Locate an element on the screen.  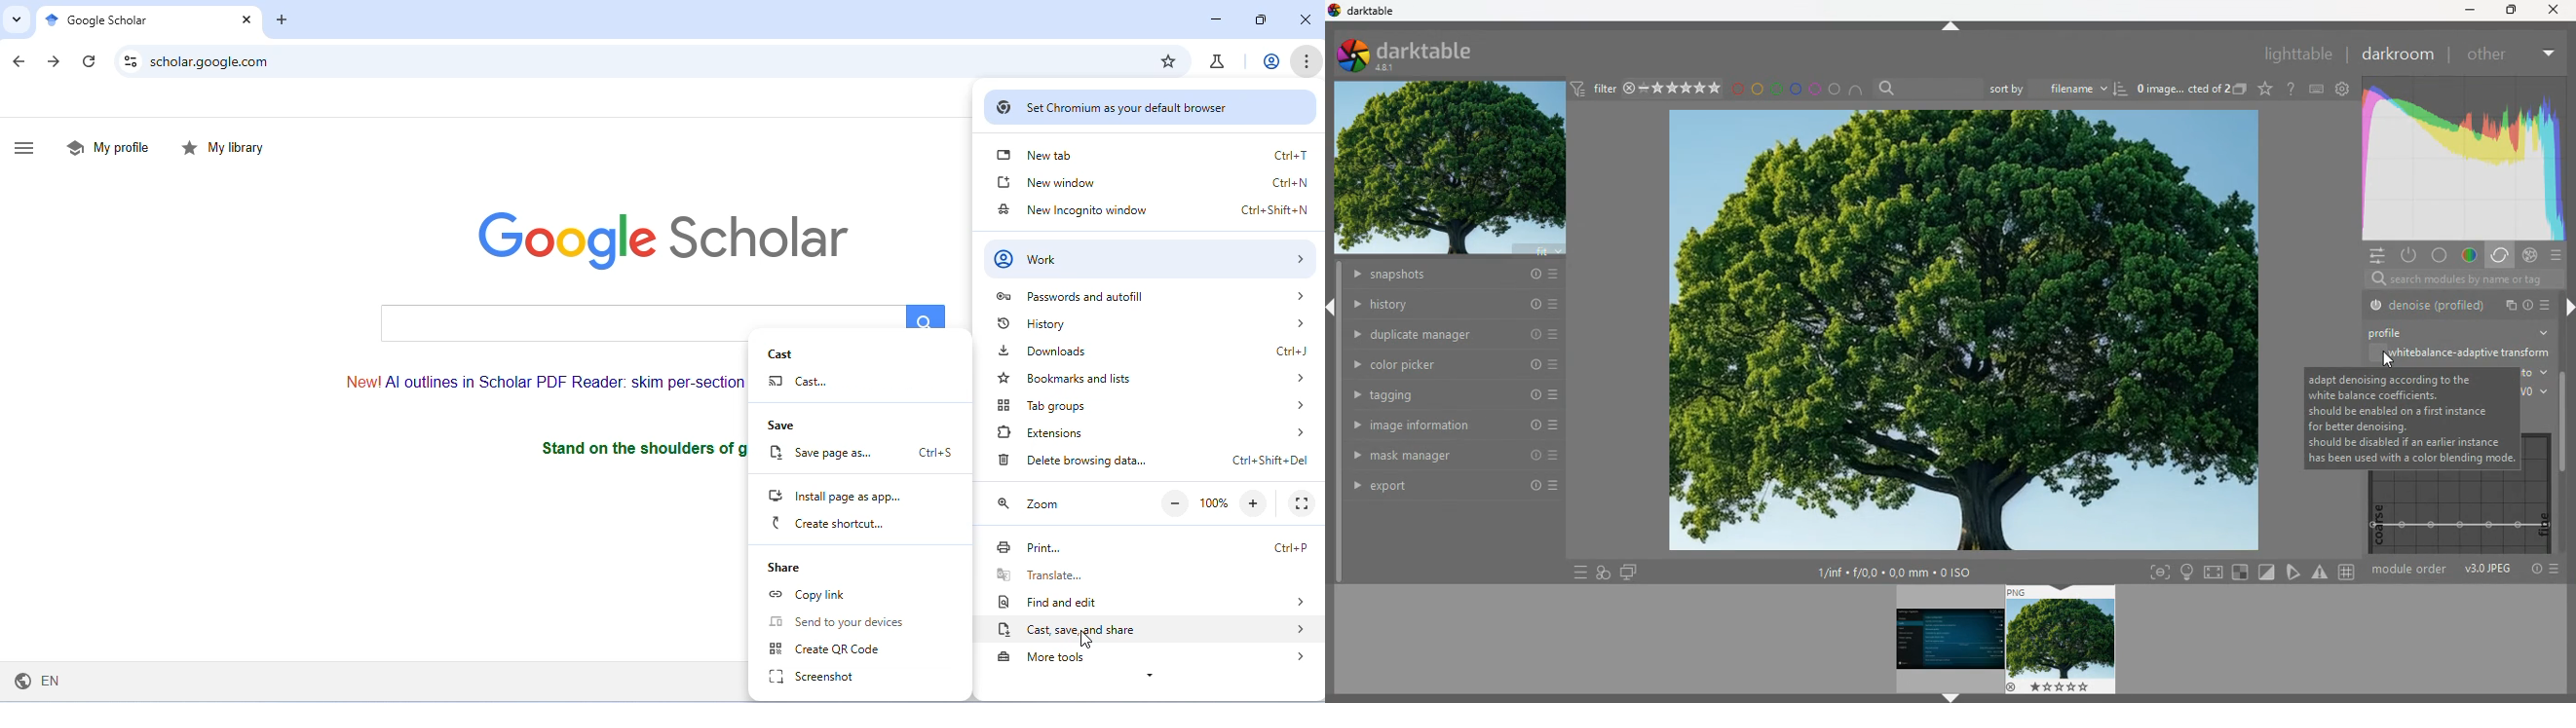
cancel is located at coordinates (2530, 255).